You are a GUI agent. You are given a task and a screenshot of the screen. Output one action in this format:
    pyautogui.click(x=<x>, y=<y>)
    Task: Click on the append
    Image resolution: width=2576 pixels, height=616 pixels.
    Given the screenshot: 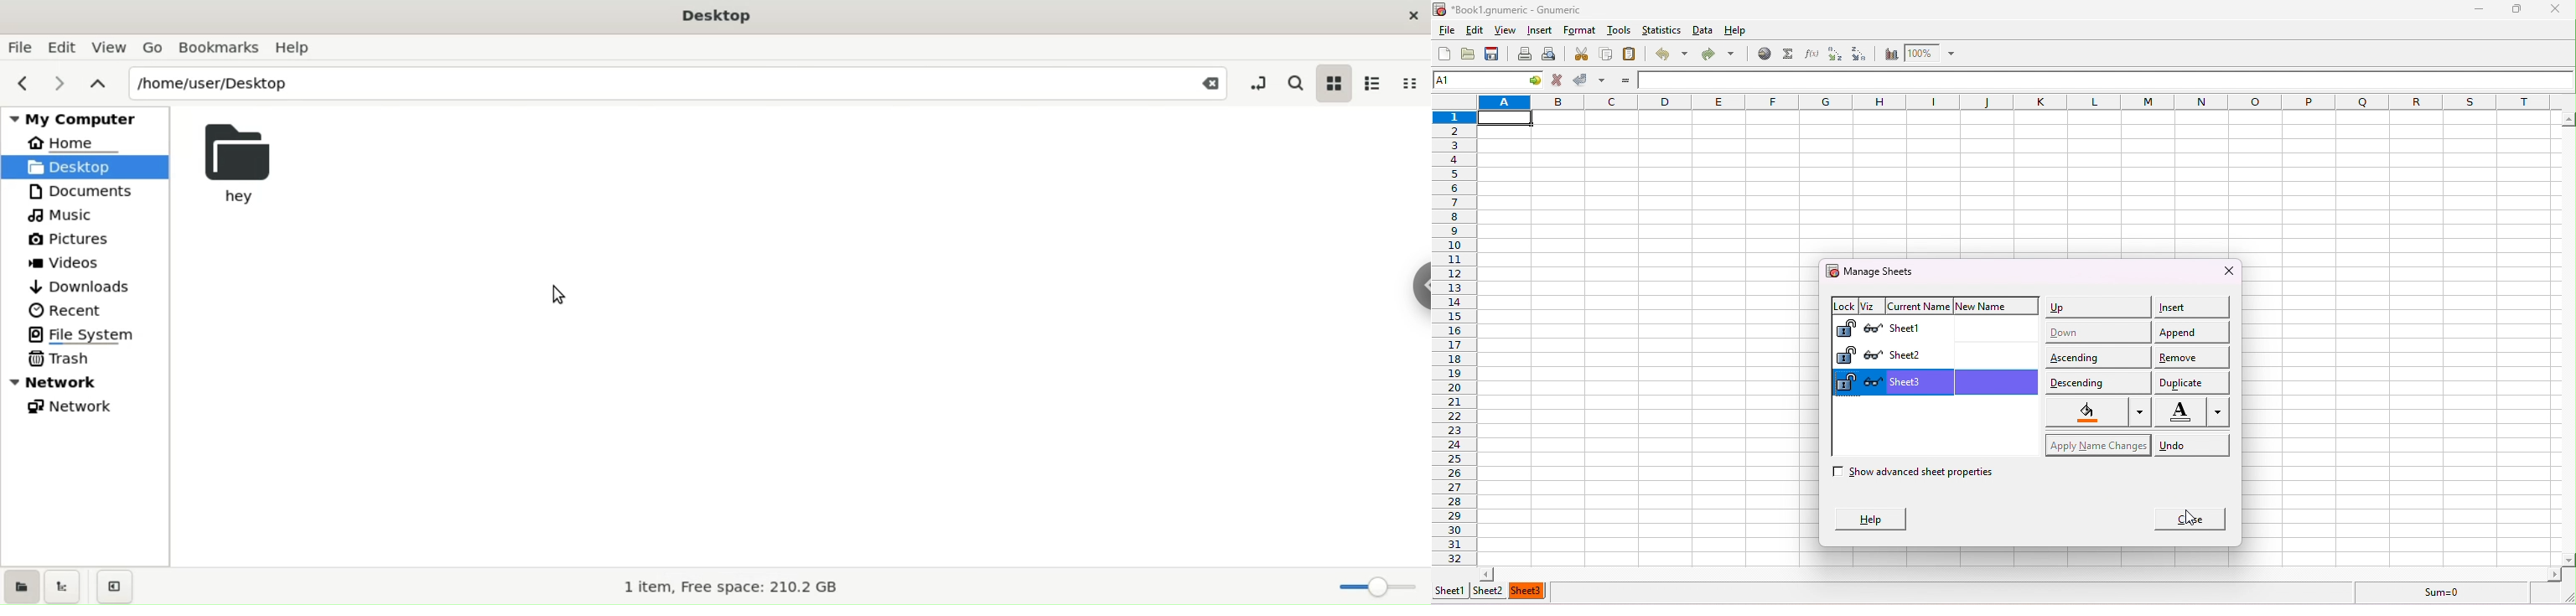 What is the action you would take?
    pyautogui.click(x=2195, y=330)
    